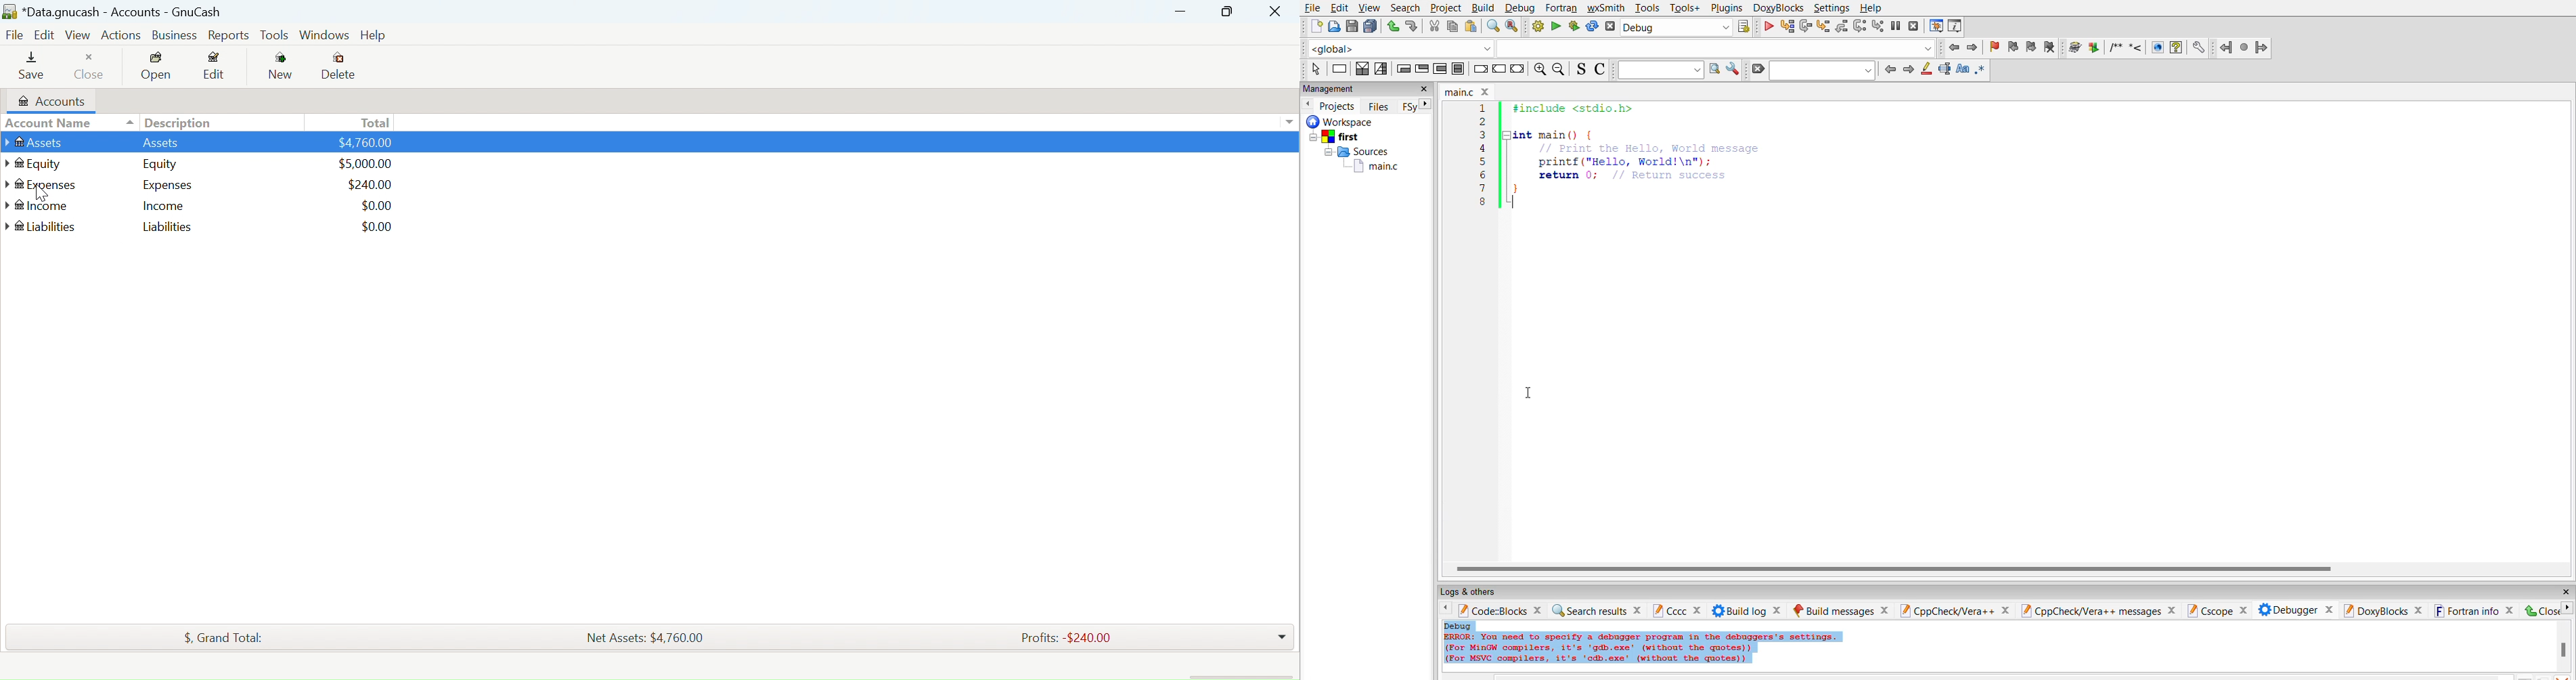 The height and width of the screenshot is (700, 2576). I want to click on Profits: -$240.00, so click(1065, 638).